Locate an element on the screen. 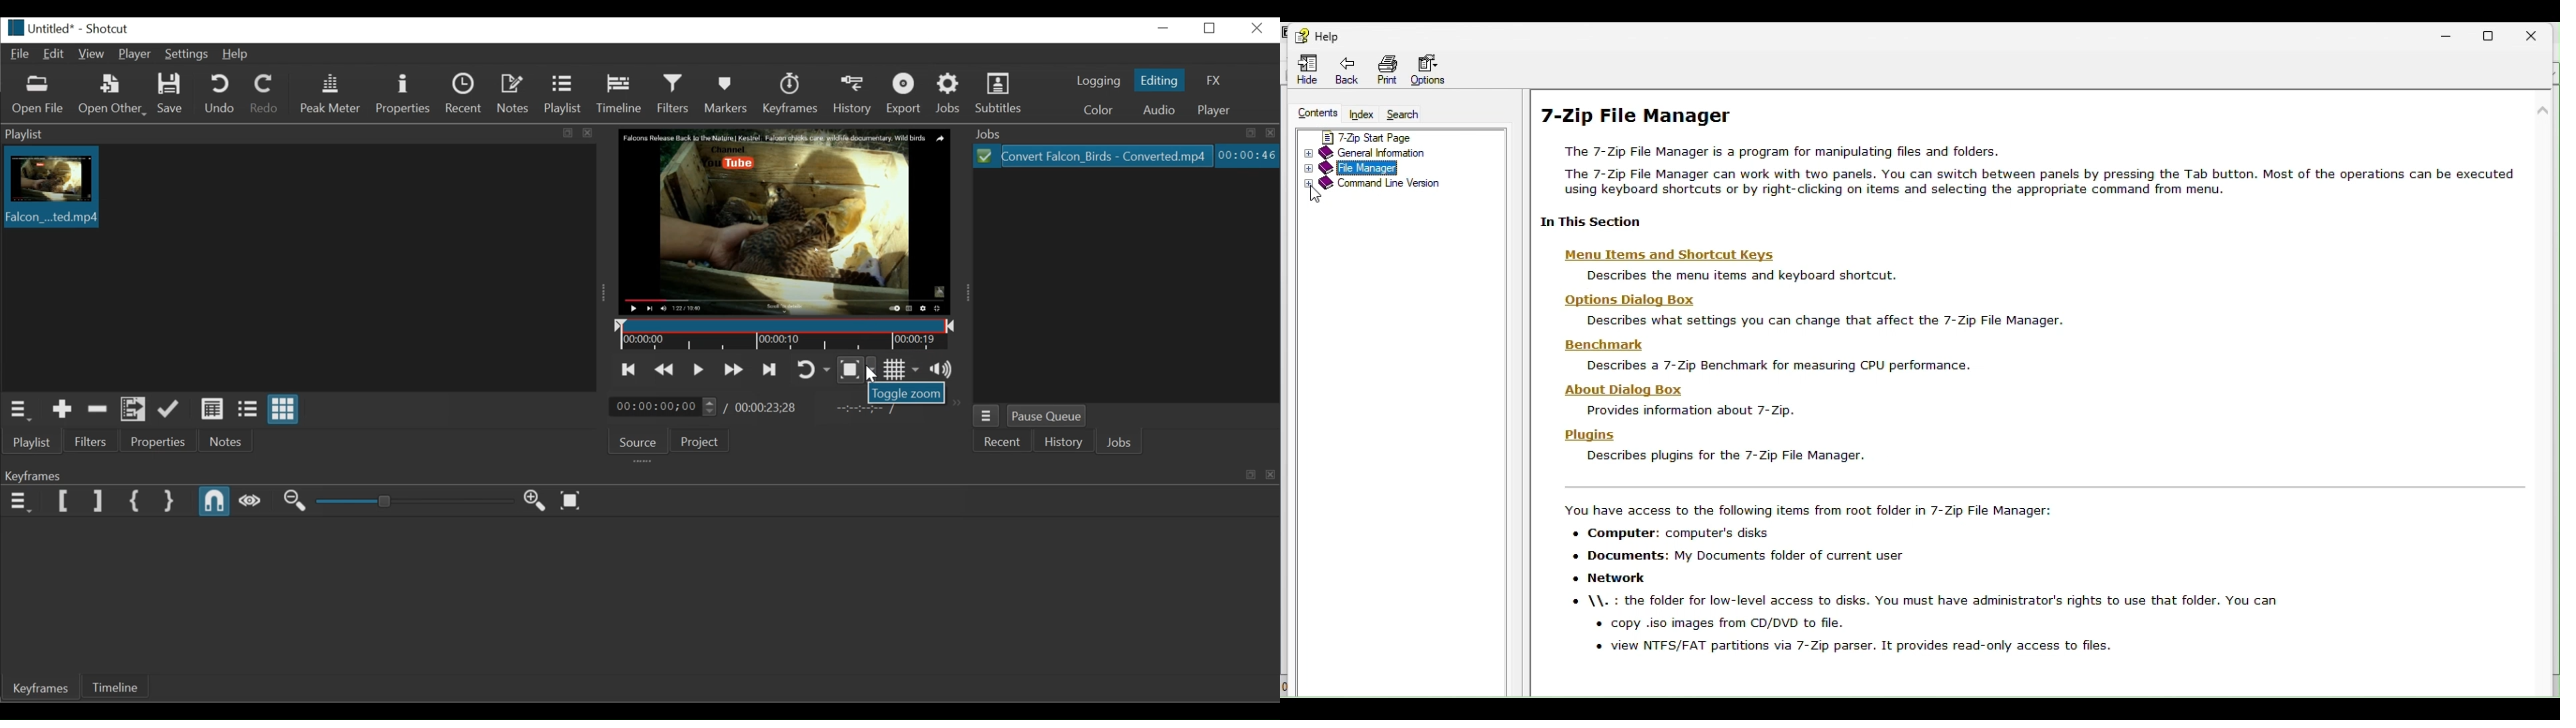  Jobs is located at coordinates (949, 94).